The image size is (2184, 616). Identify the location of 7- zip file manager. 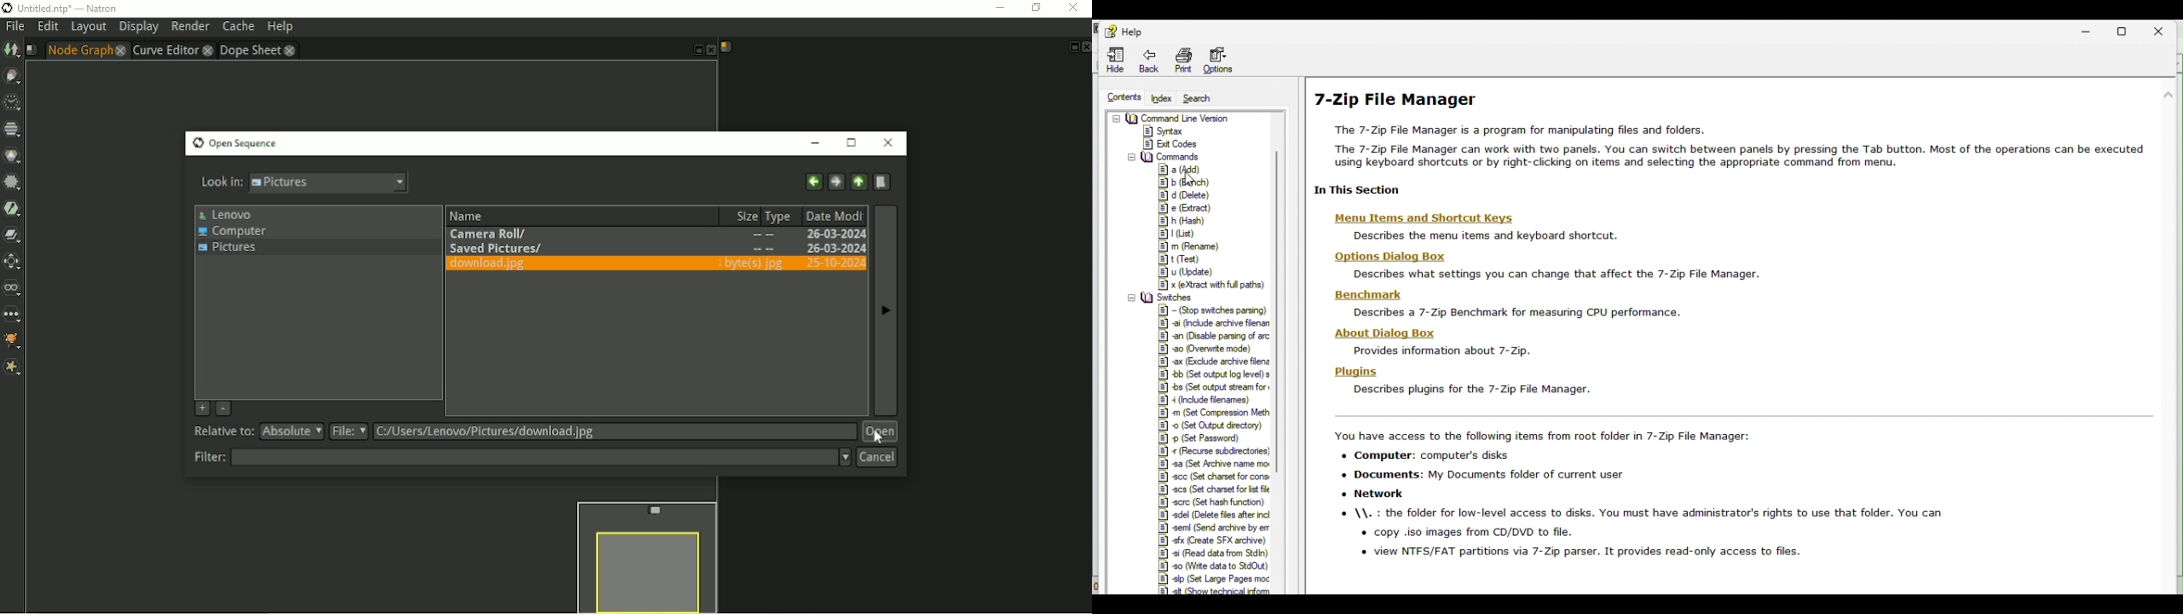
(1739, 142).